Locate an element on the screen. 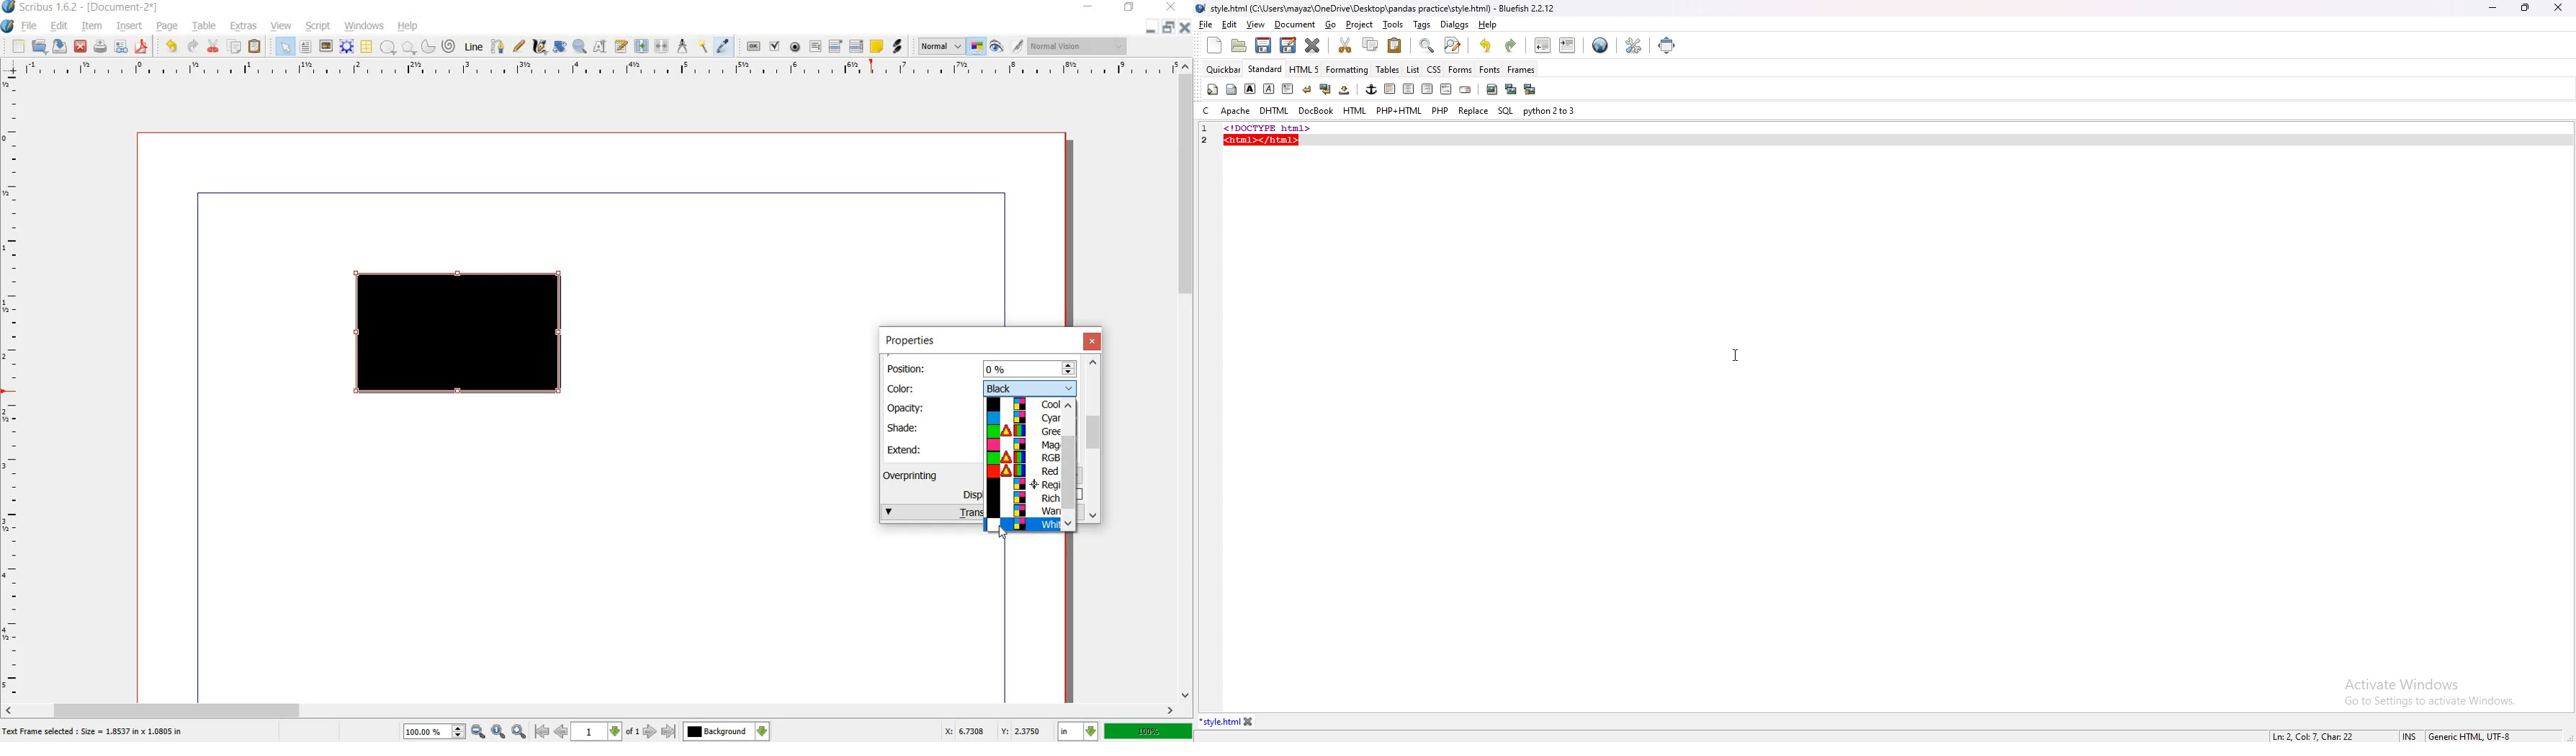 The height and width of the screenshot is (756, 2576). php is located at coordinates (1440, 110).